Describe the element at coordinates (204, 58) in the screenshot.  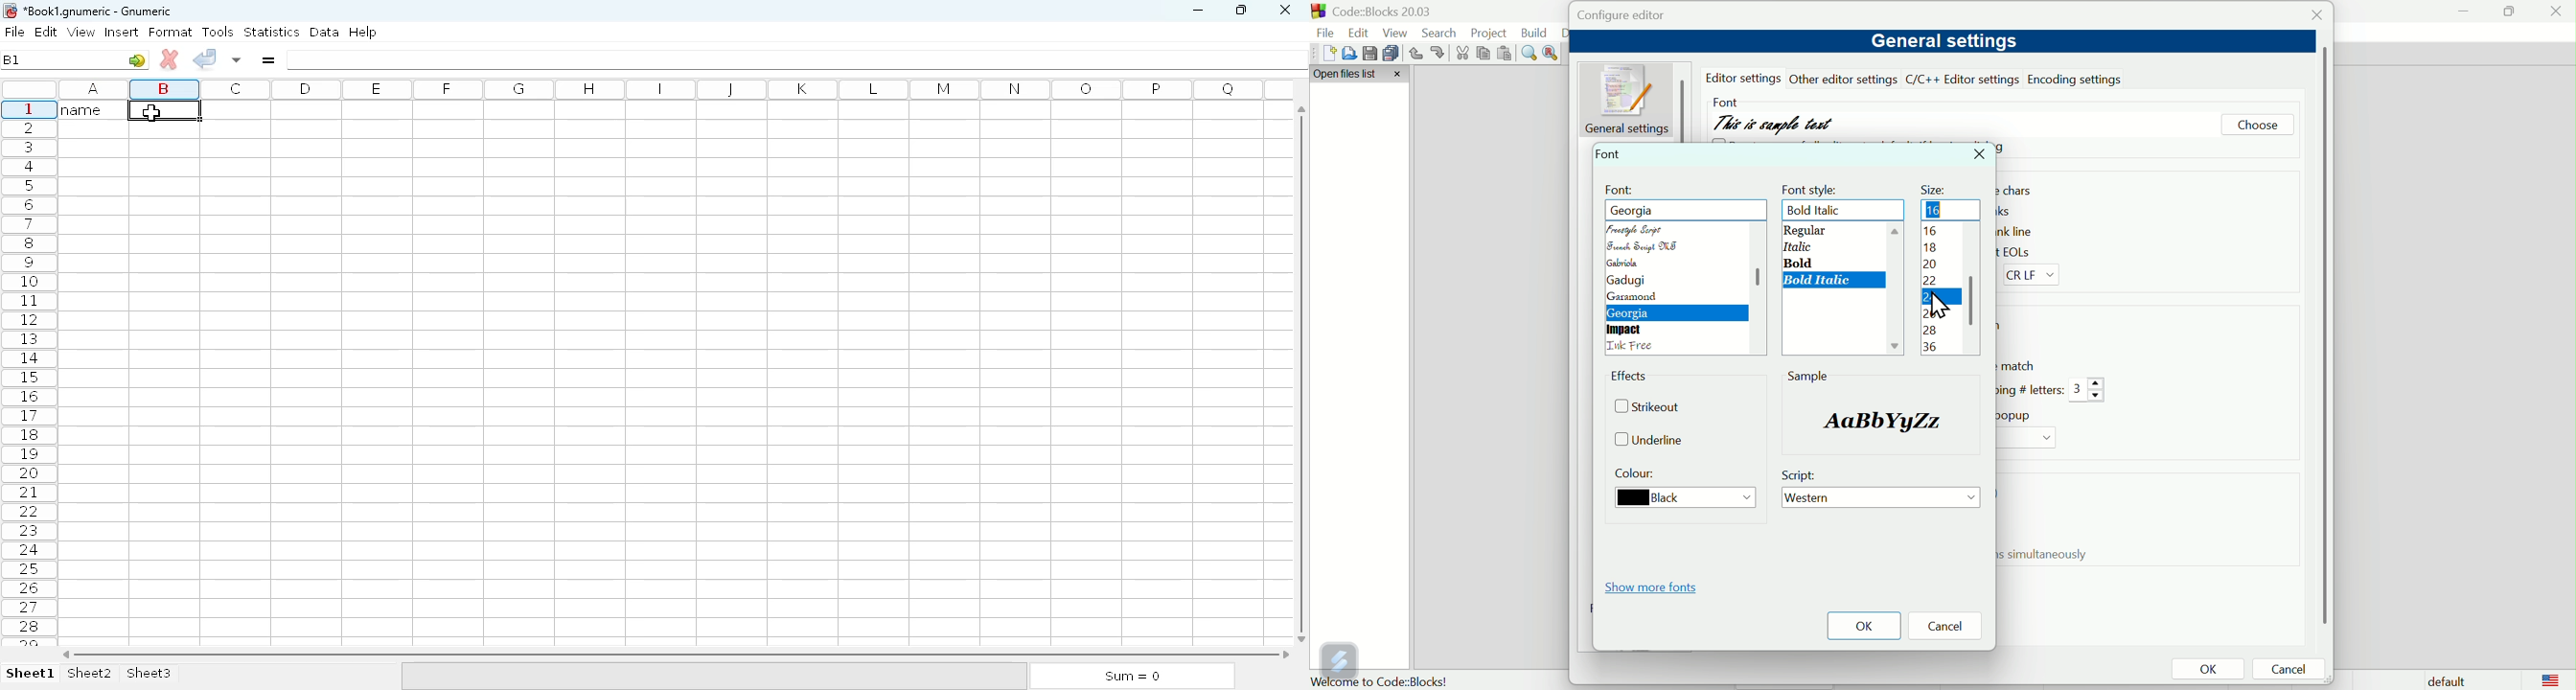
I see `accept change` at that location.